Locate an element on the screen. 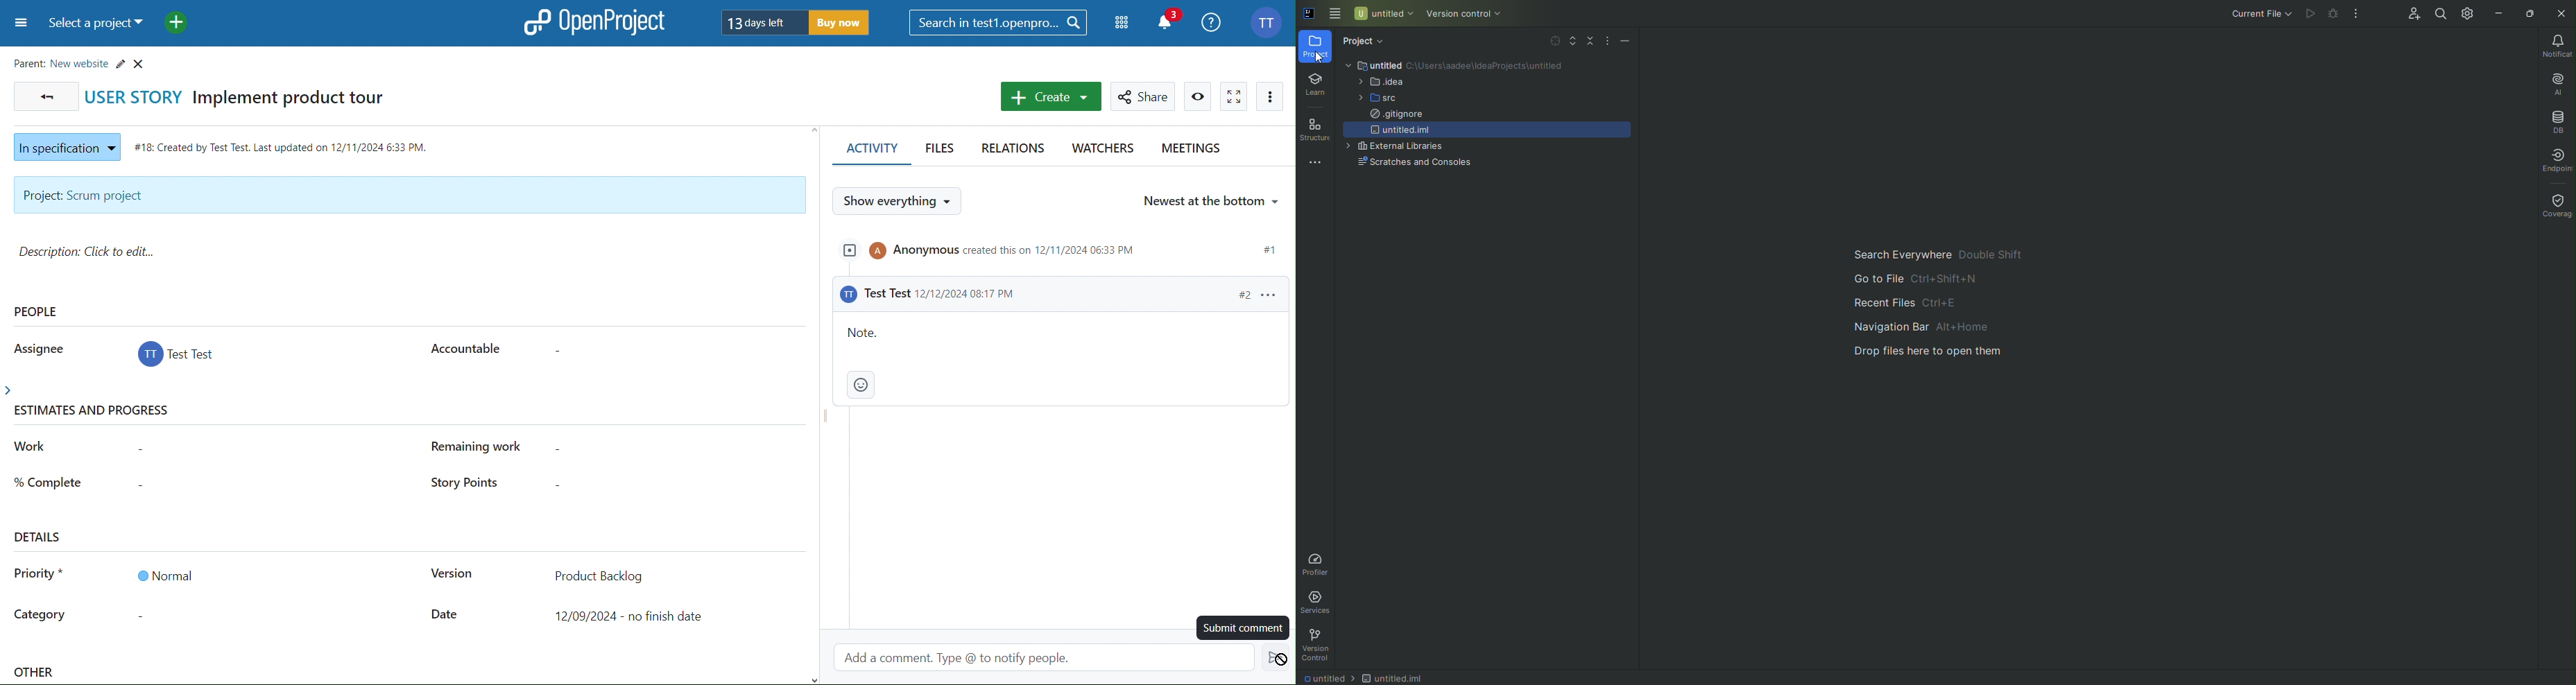  Modules is located at coordinates (1123, 23).